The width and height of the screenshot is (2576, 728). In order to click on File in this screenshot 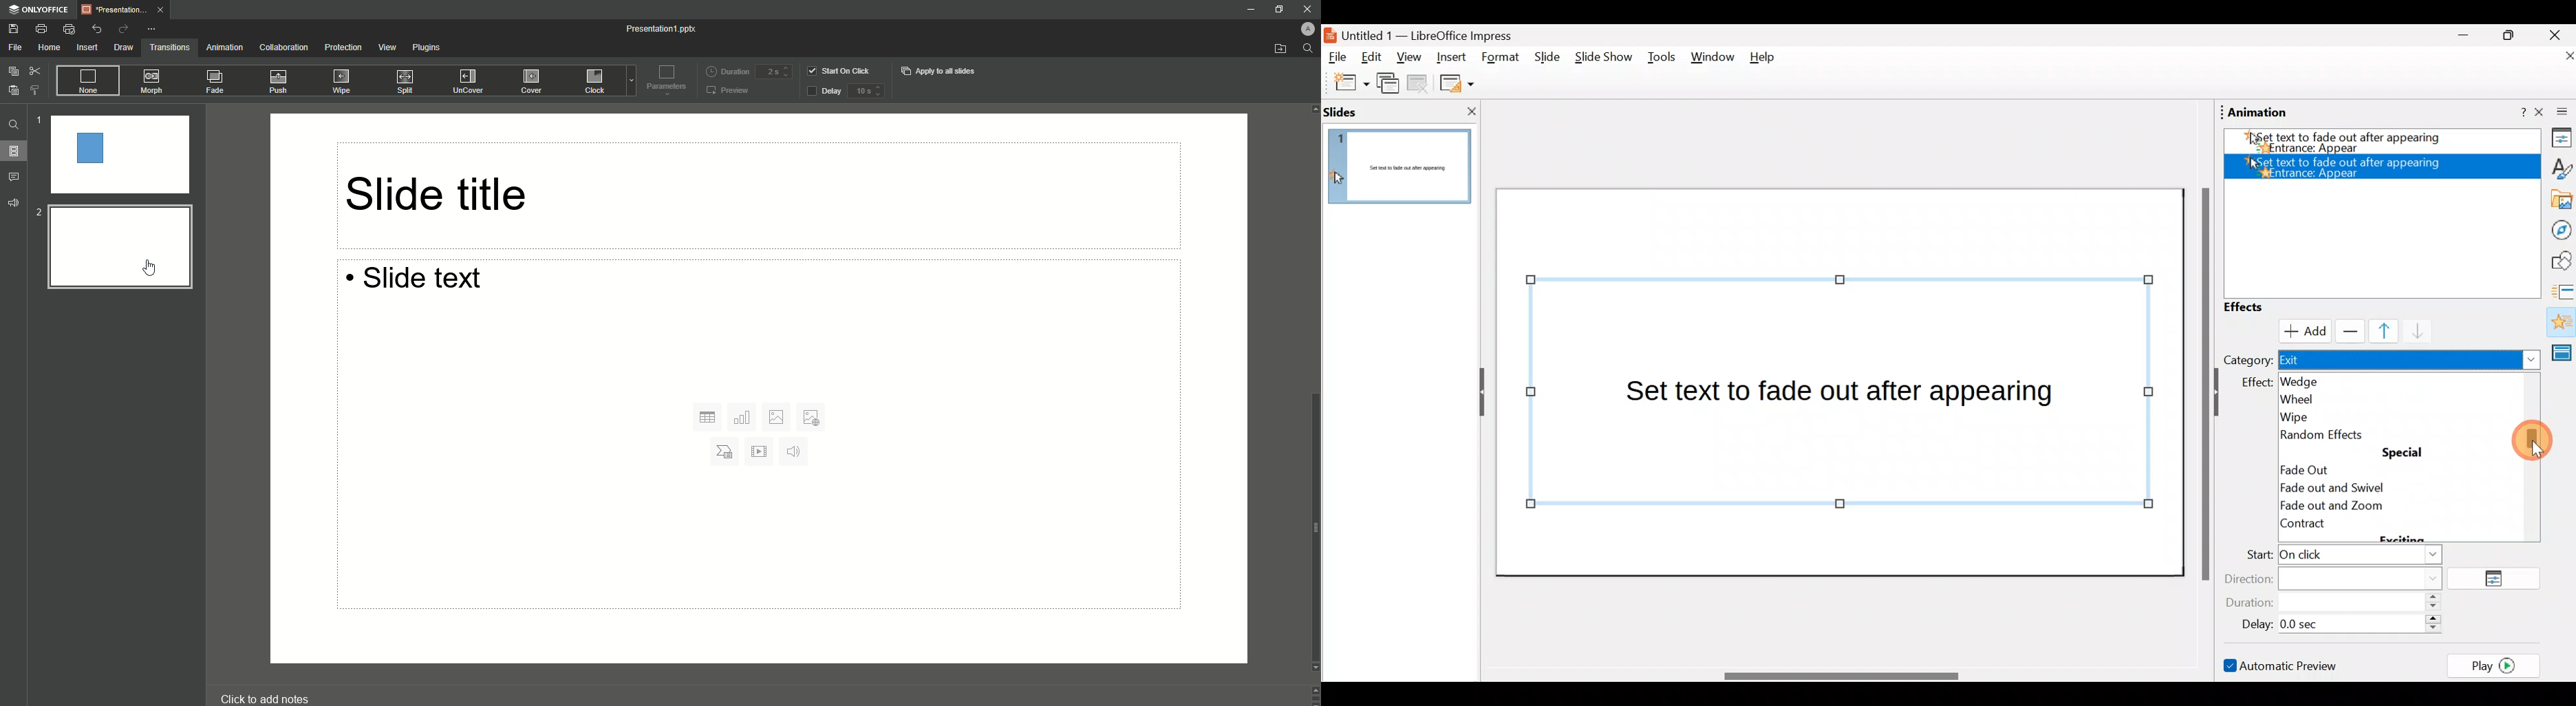, I will do `click(1338, 58)`.